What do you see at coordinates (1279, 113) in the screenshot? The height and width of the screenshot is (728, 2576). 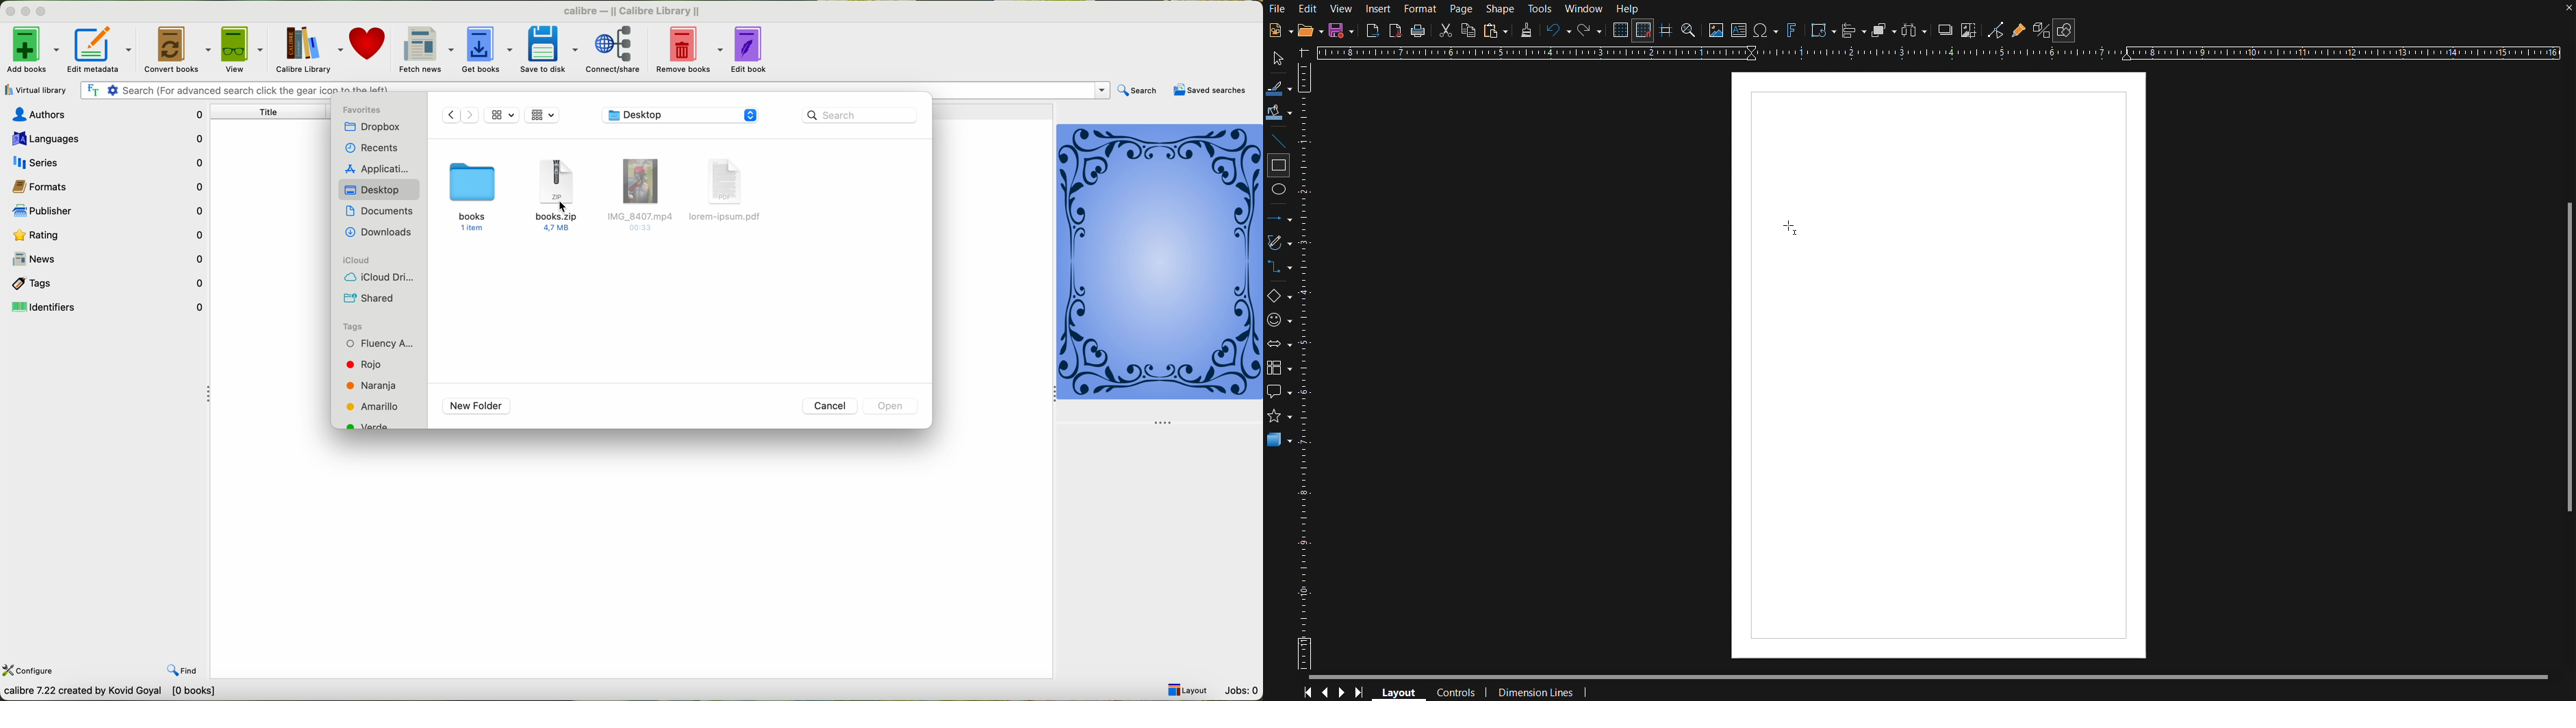 I see `Fill Color` at bounding box center [1279, 113].